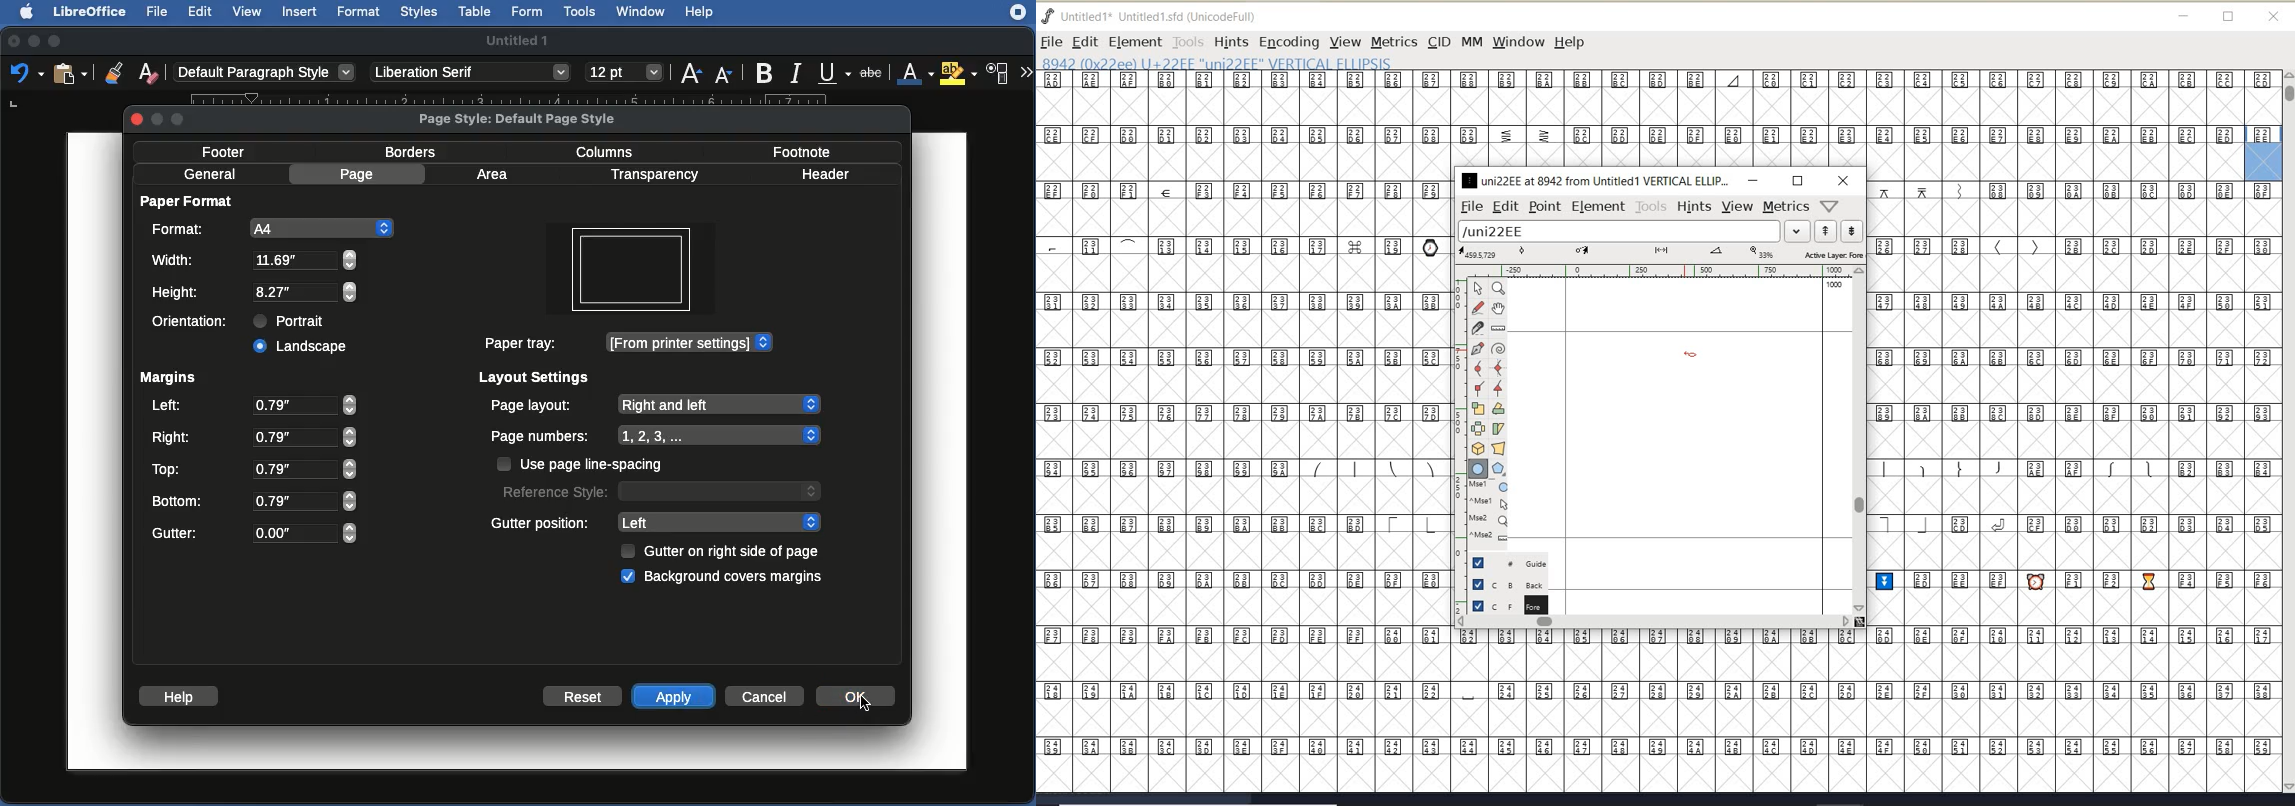 This screenshot has width=2296, height=812. Describe the element at coordinates (304, 500) in the screenshot. I see `0.79"` at that location.